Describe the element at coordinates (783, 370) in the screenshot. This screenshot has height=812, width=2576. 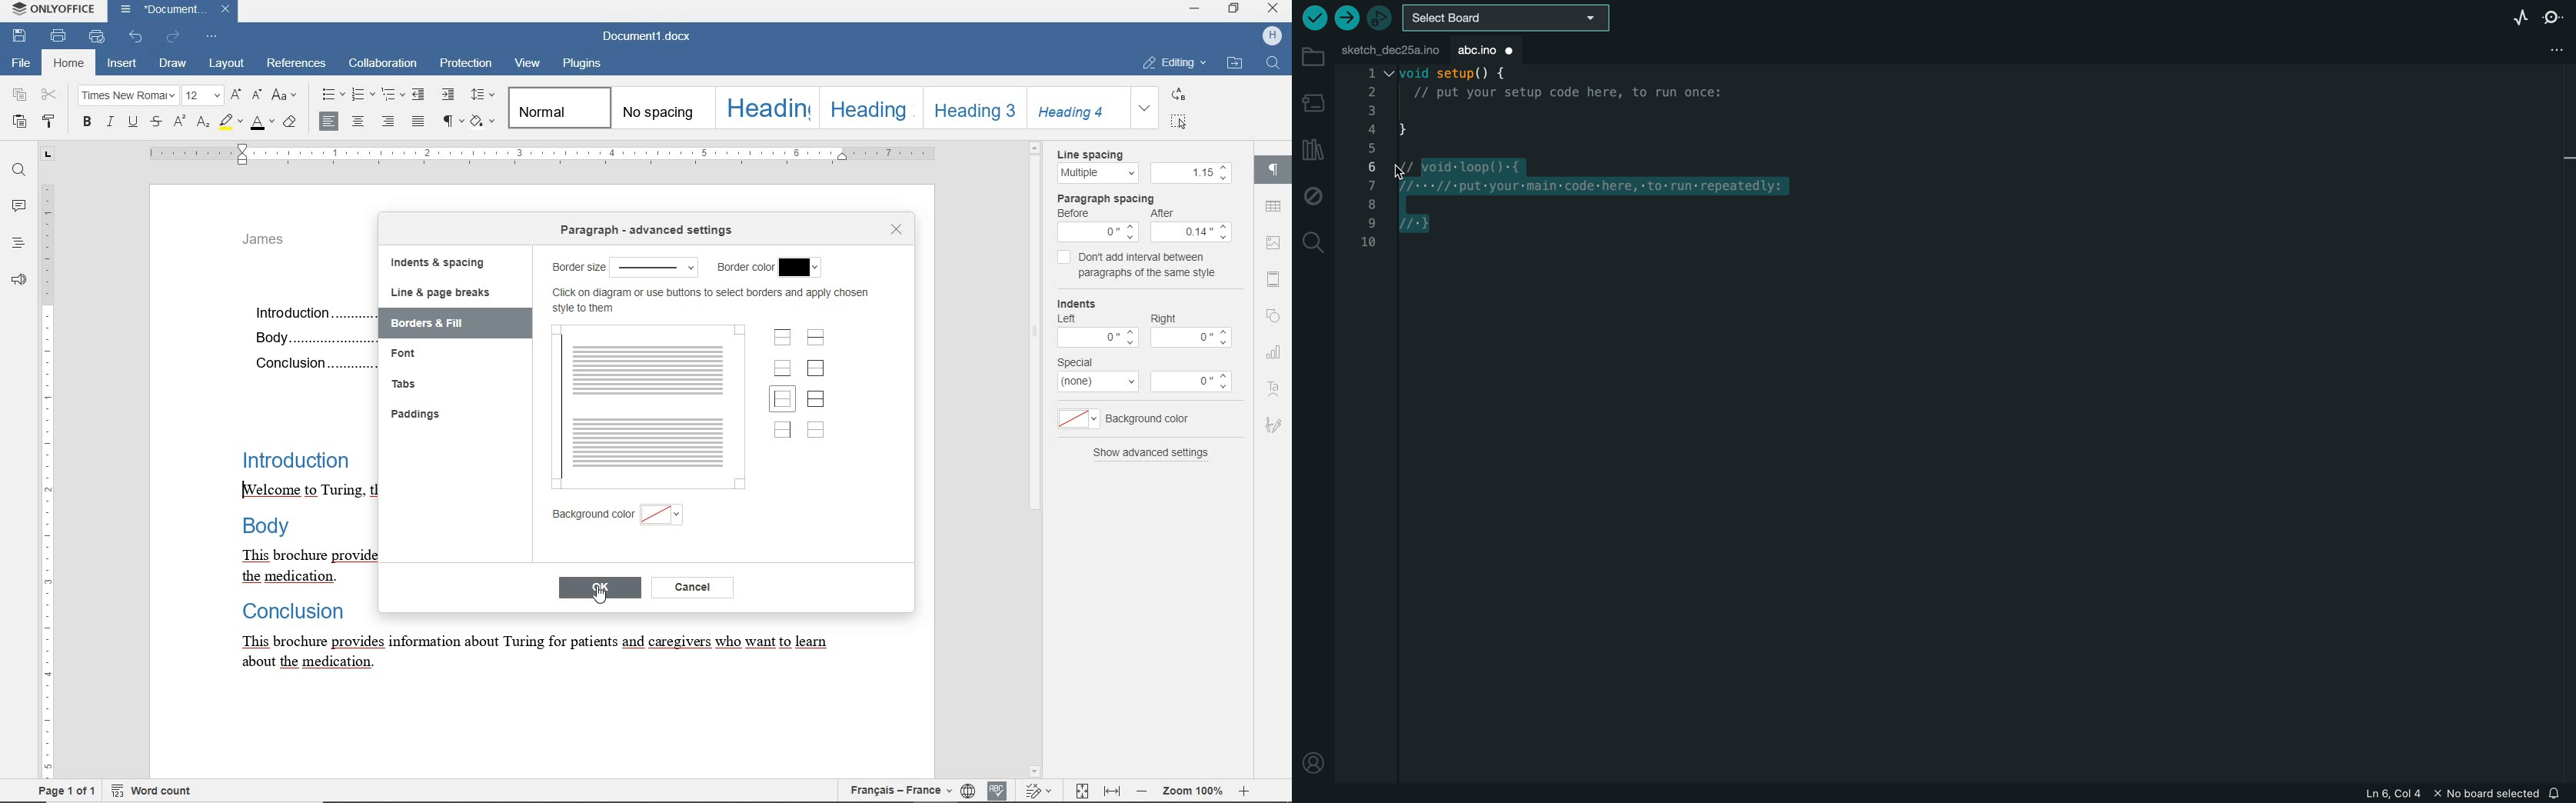
I see `set bottom order only` at that location.